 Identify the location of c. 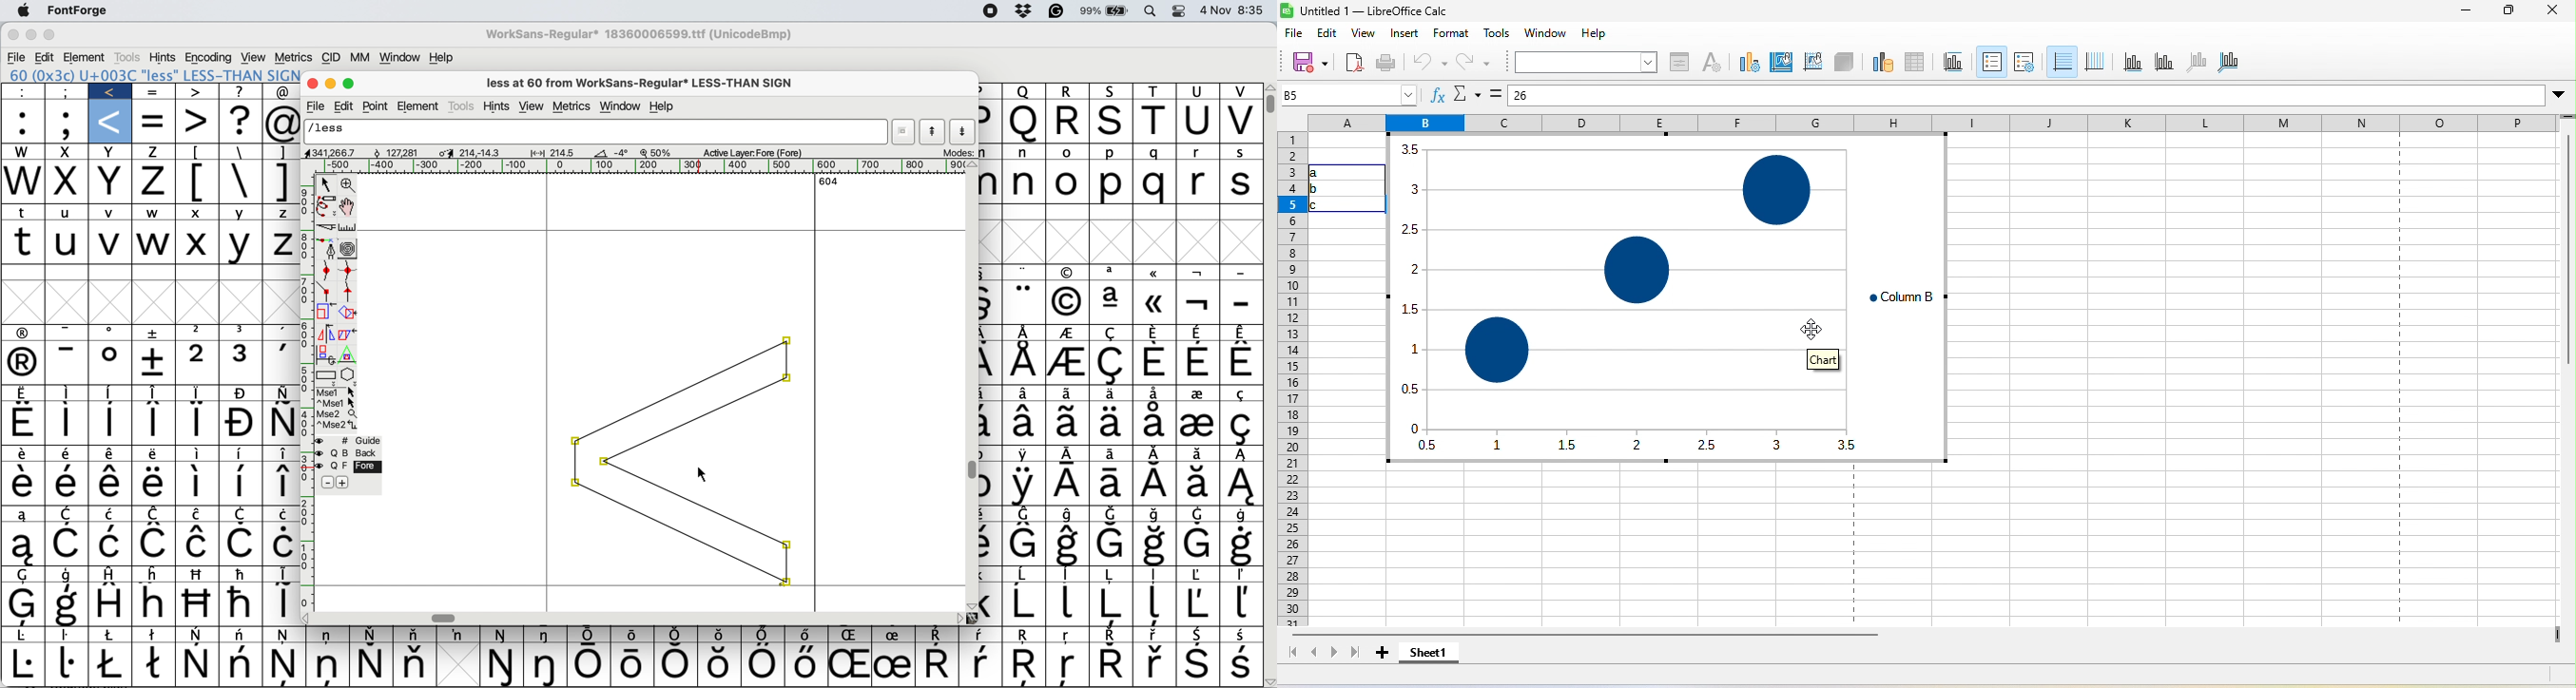
(1323, 205).